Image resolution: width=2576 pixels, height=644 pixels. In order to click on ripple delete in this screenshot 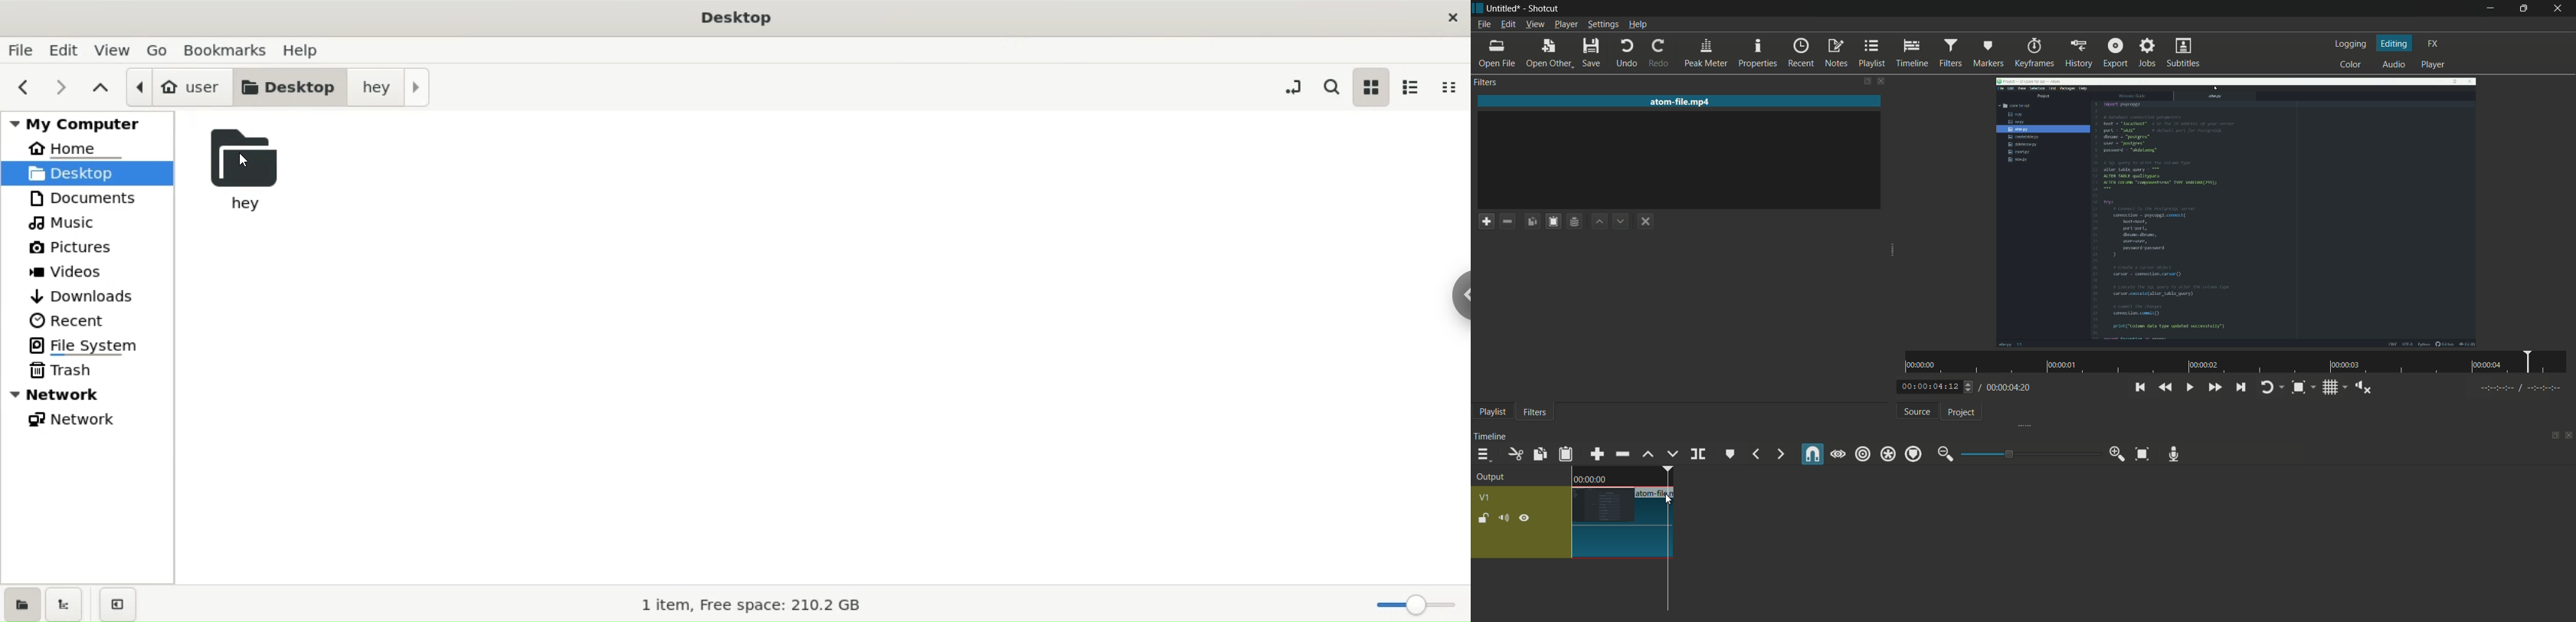, I will do `click(1621, 454)`.